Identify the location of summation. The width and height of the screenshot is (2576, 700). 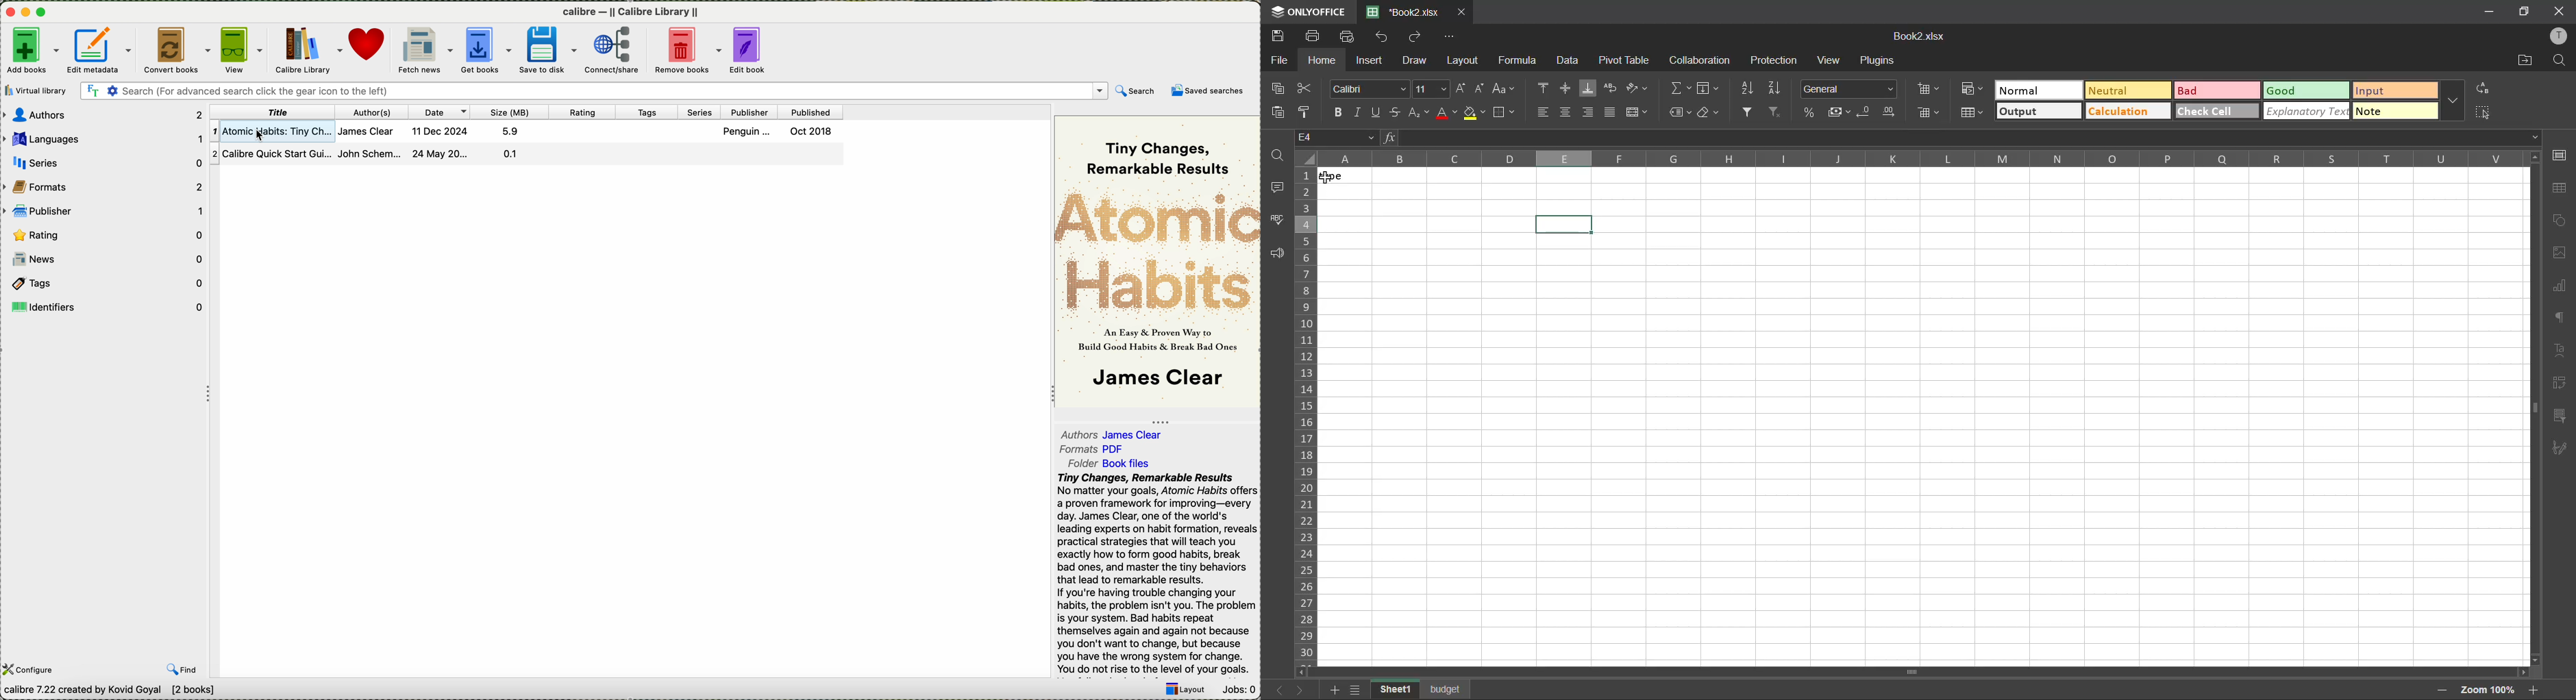
(1679, 86).